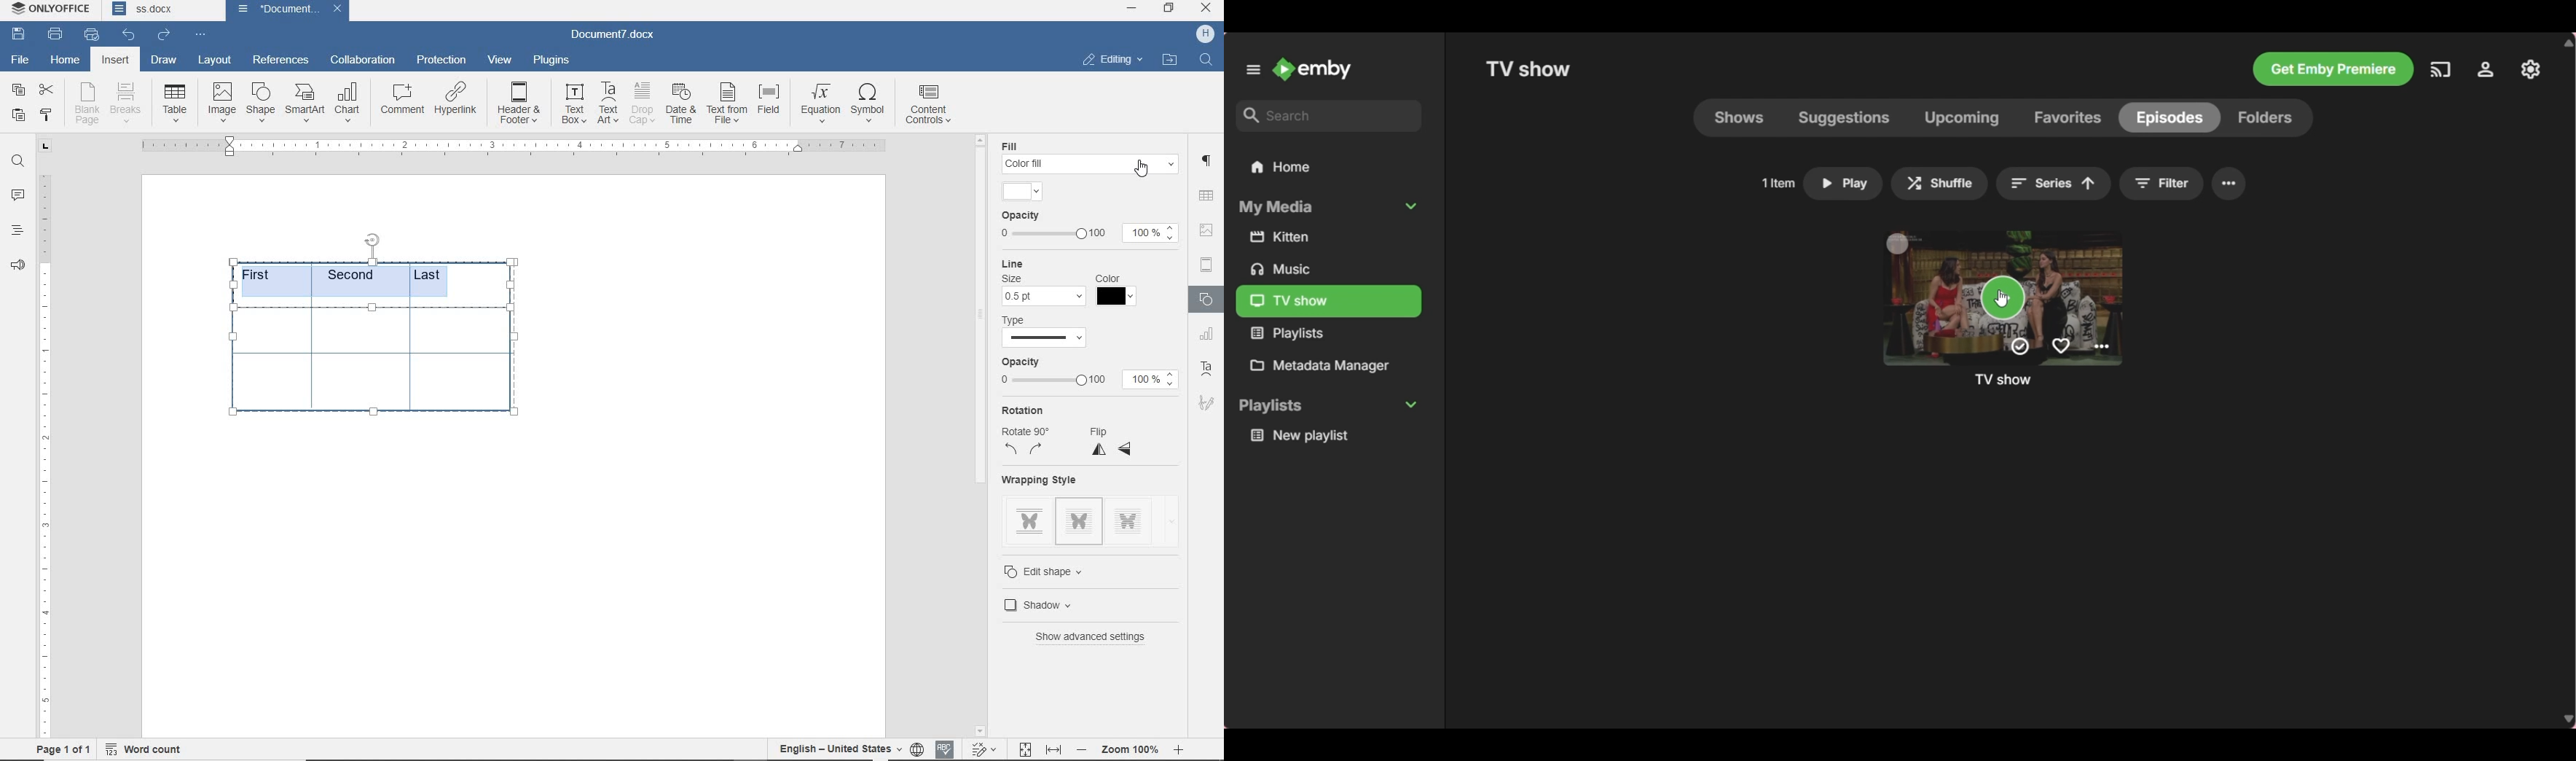  Describe the element at coordinates (1029, 518) in the screenshot. I see `style 1` at that location.